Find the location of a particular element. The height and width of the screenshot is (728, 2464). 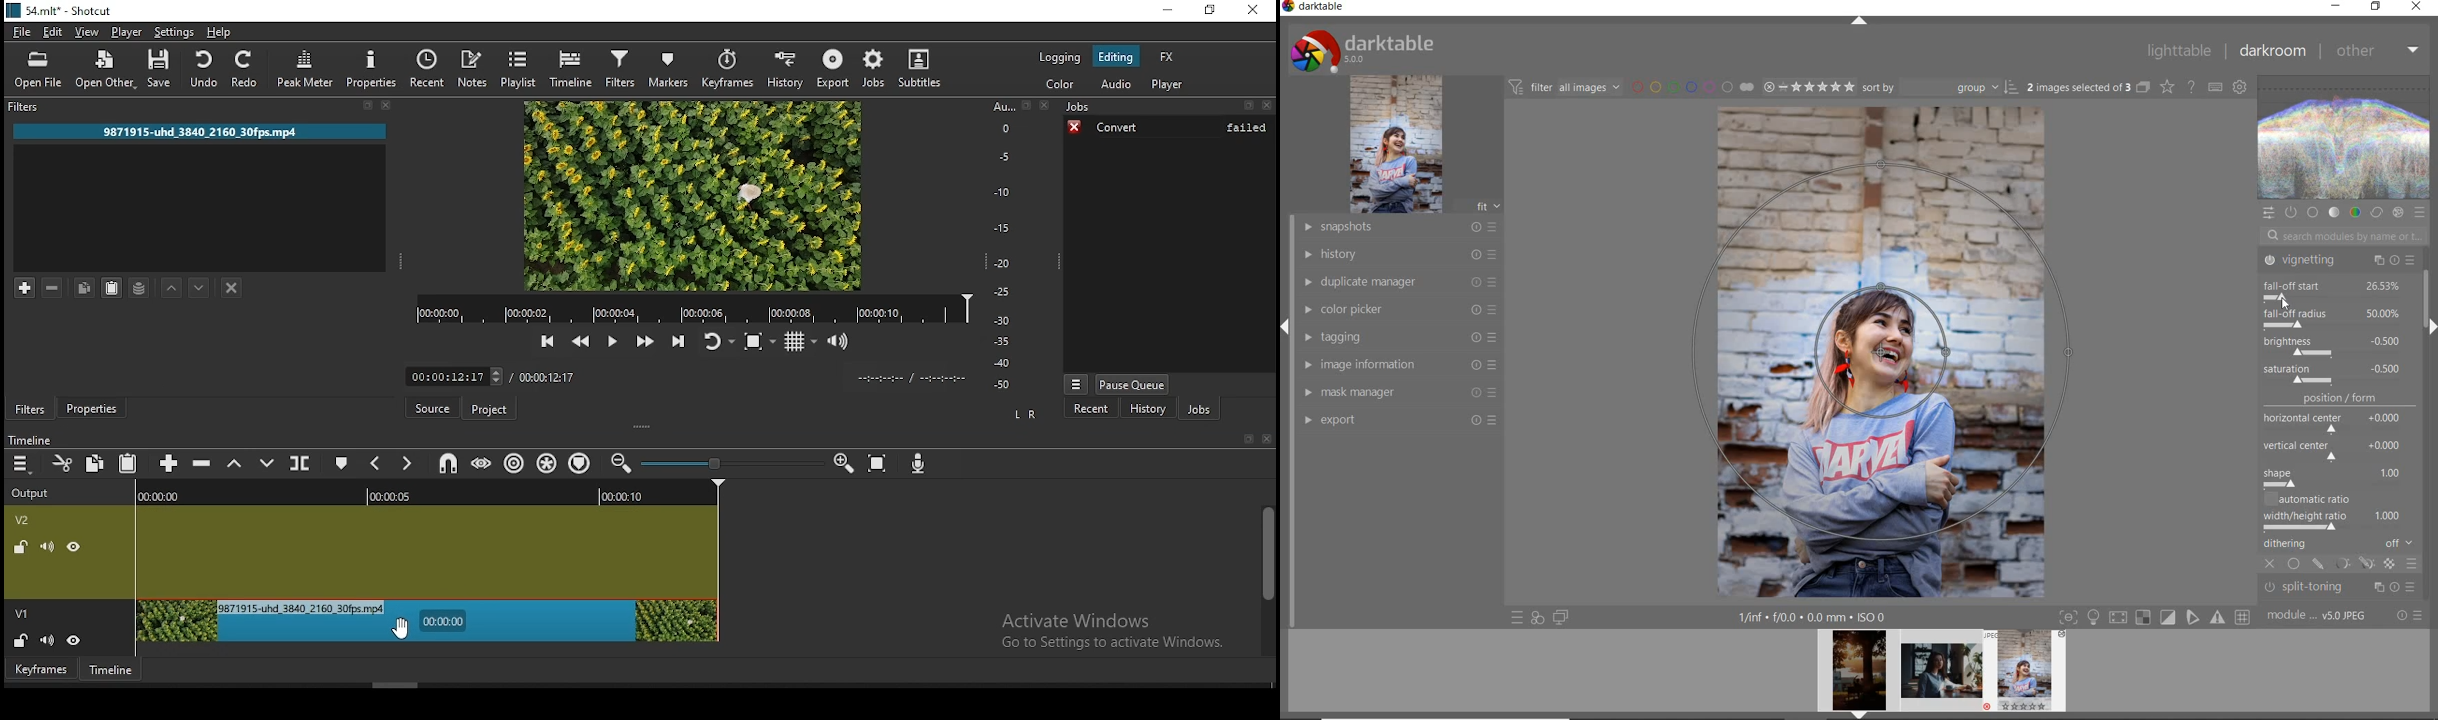

editing is located at coordinates (1121, 57).